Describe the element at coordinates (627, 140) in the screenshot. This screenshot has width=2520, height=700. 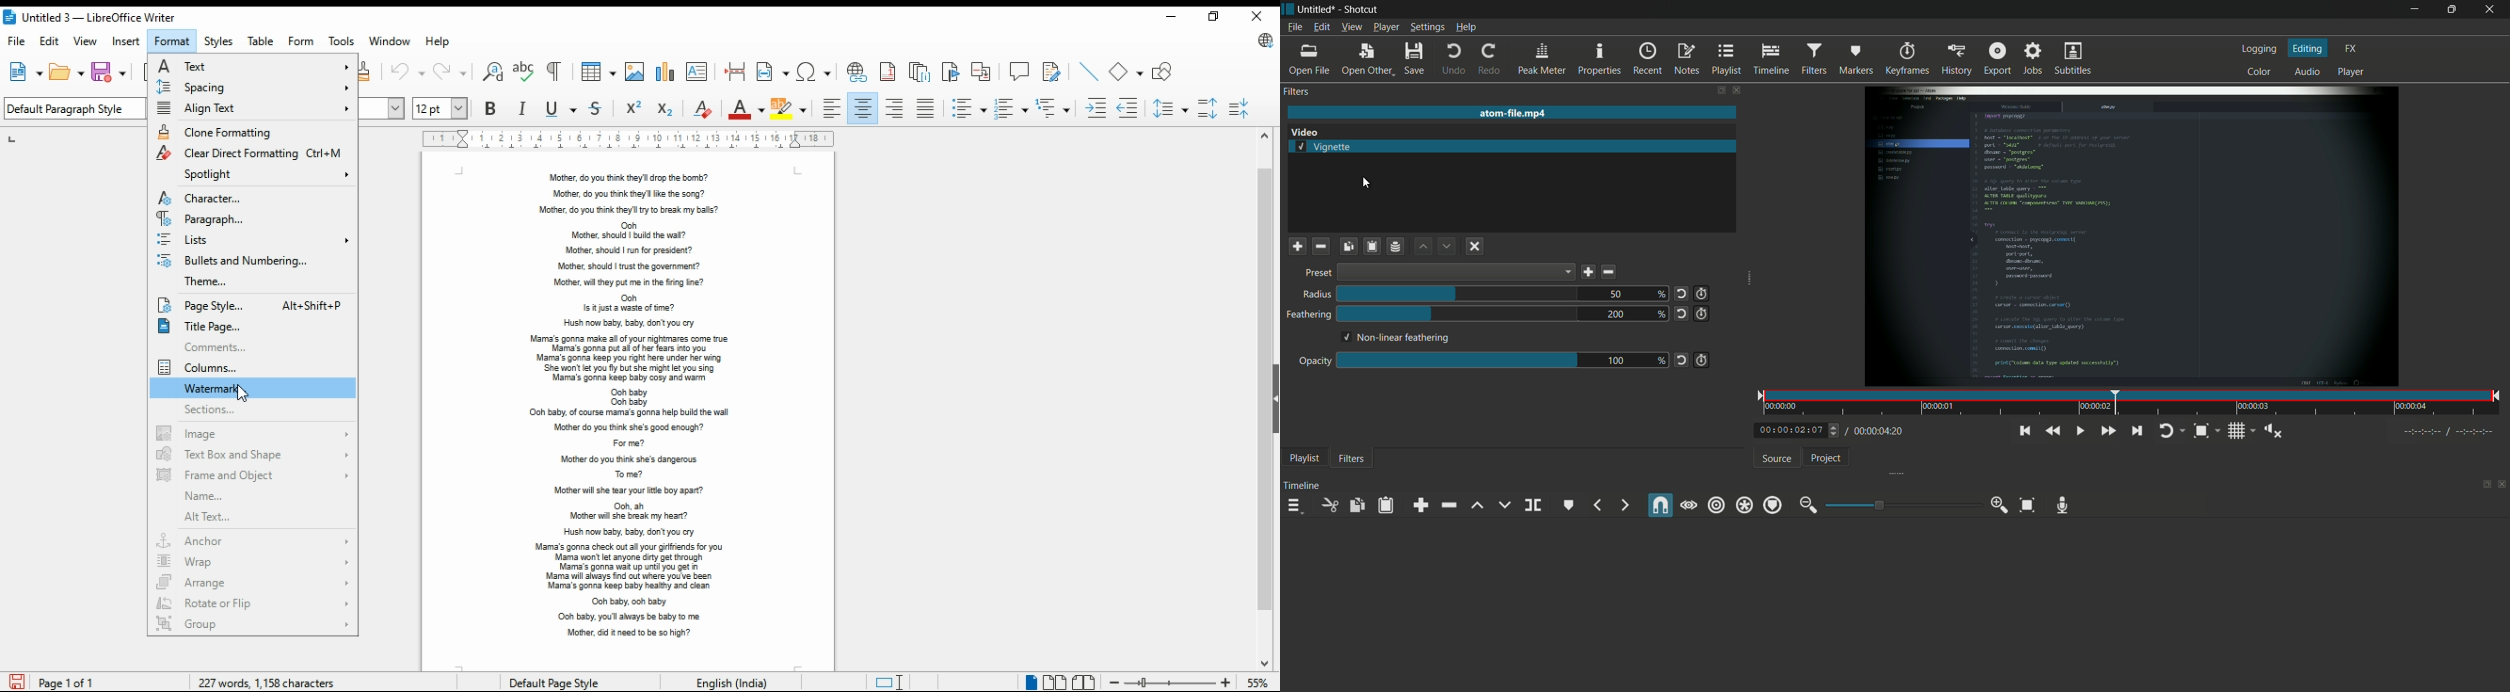
I see `ruler` at that location.